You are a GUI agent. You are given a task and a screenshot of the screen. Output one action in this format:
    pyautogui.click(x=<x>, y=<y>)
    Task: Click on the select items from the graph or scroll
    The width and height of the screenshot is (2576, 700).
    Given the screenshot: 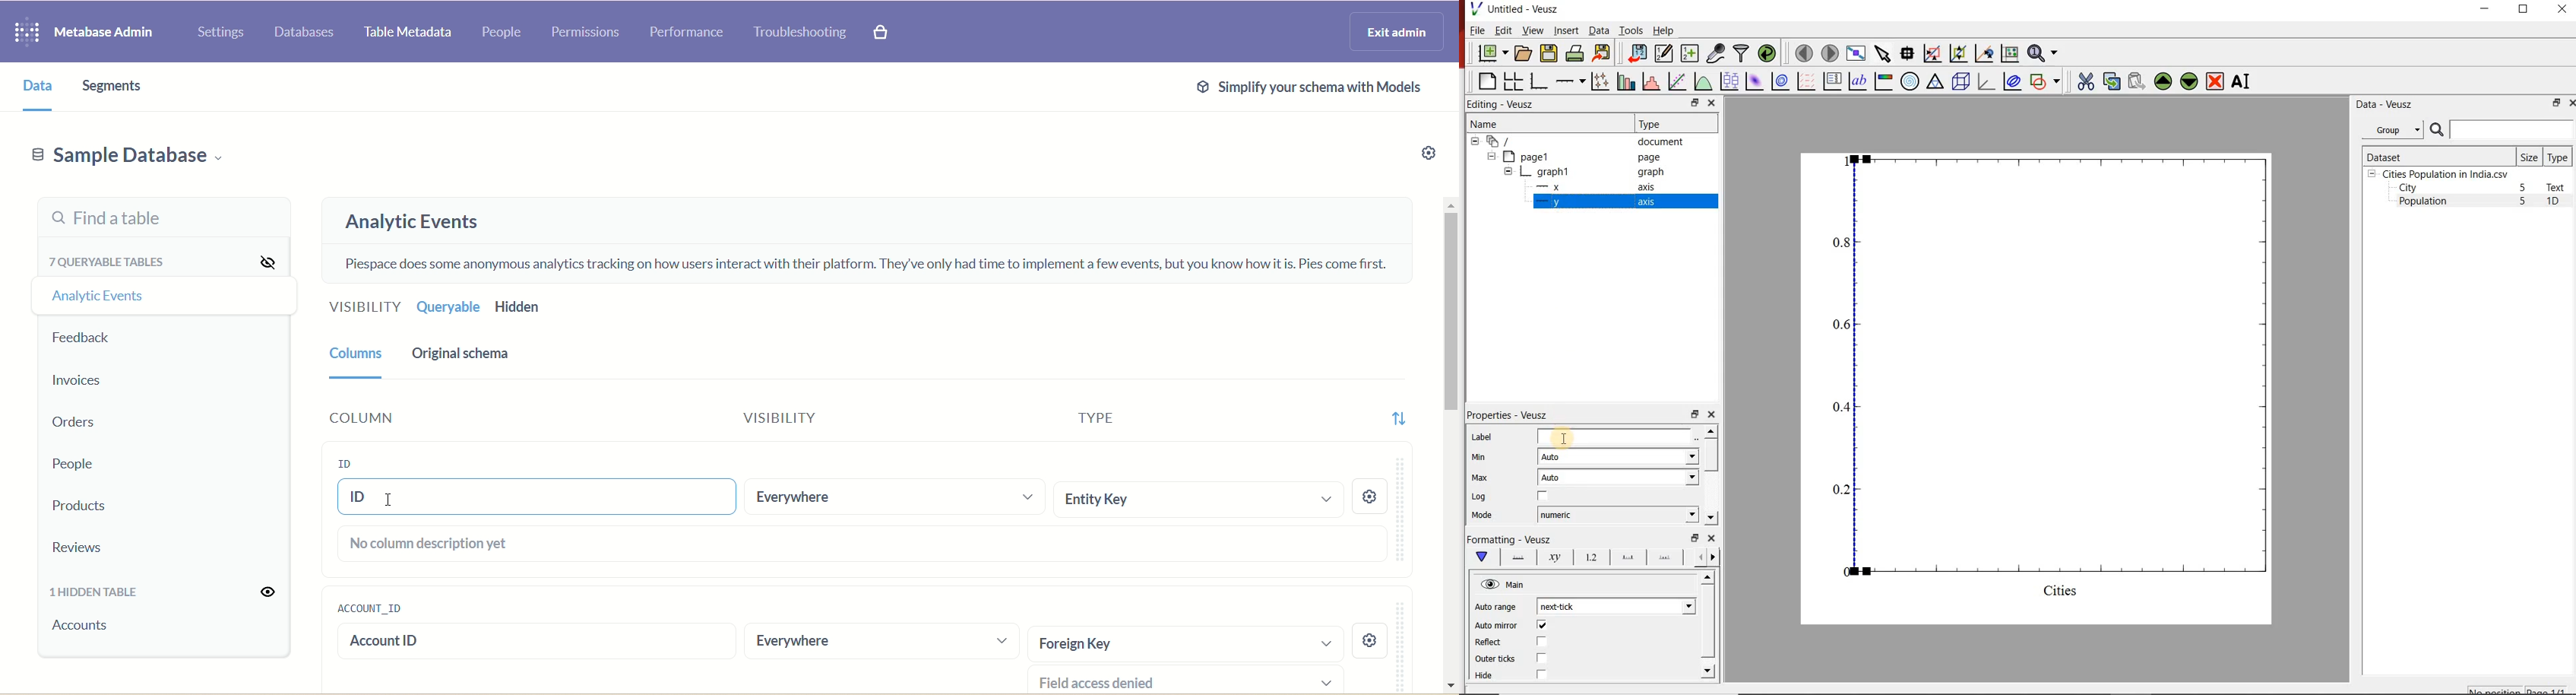 What is the action you would take?
    pyautogui.click(x=1882, y=53)
    